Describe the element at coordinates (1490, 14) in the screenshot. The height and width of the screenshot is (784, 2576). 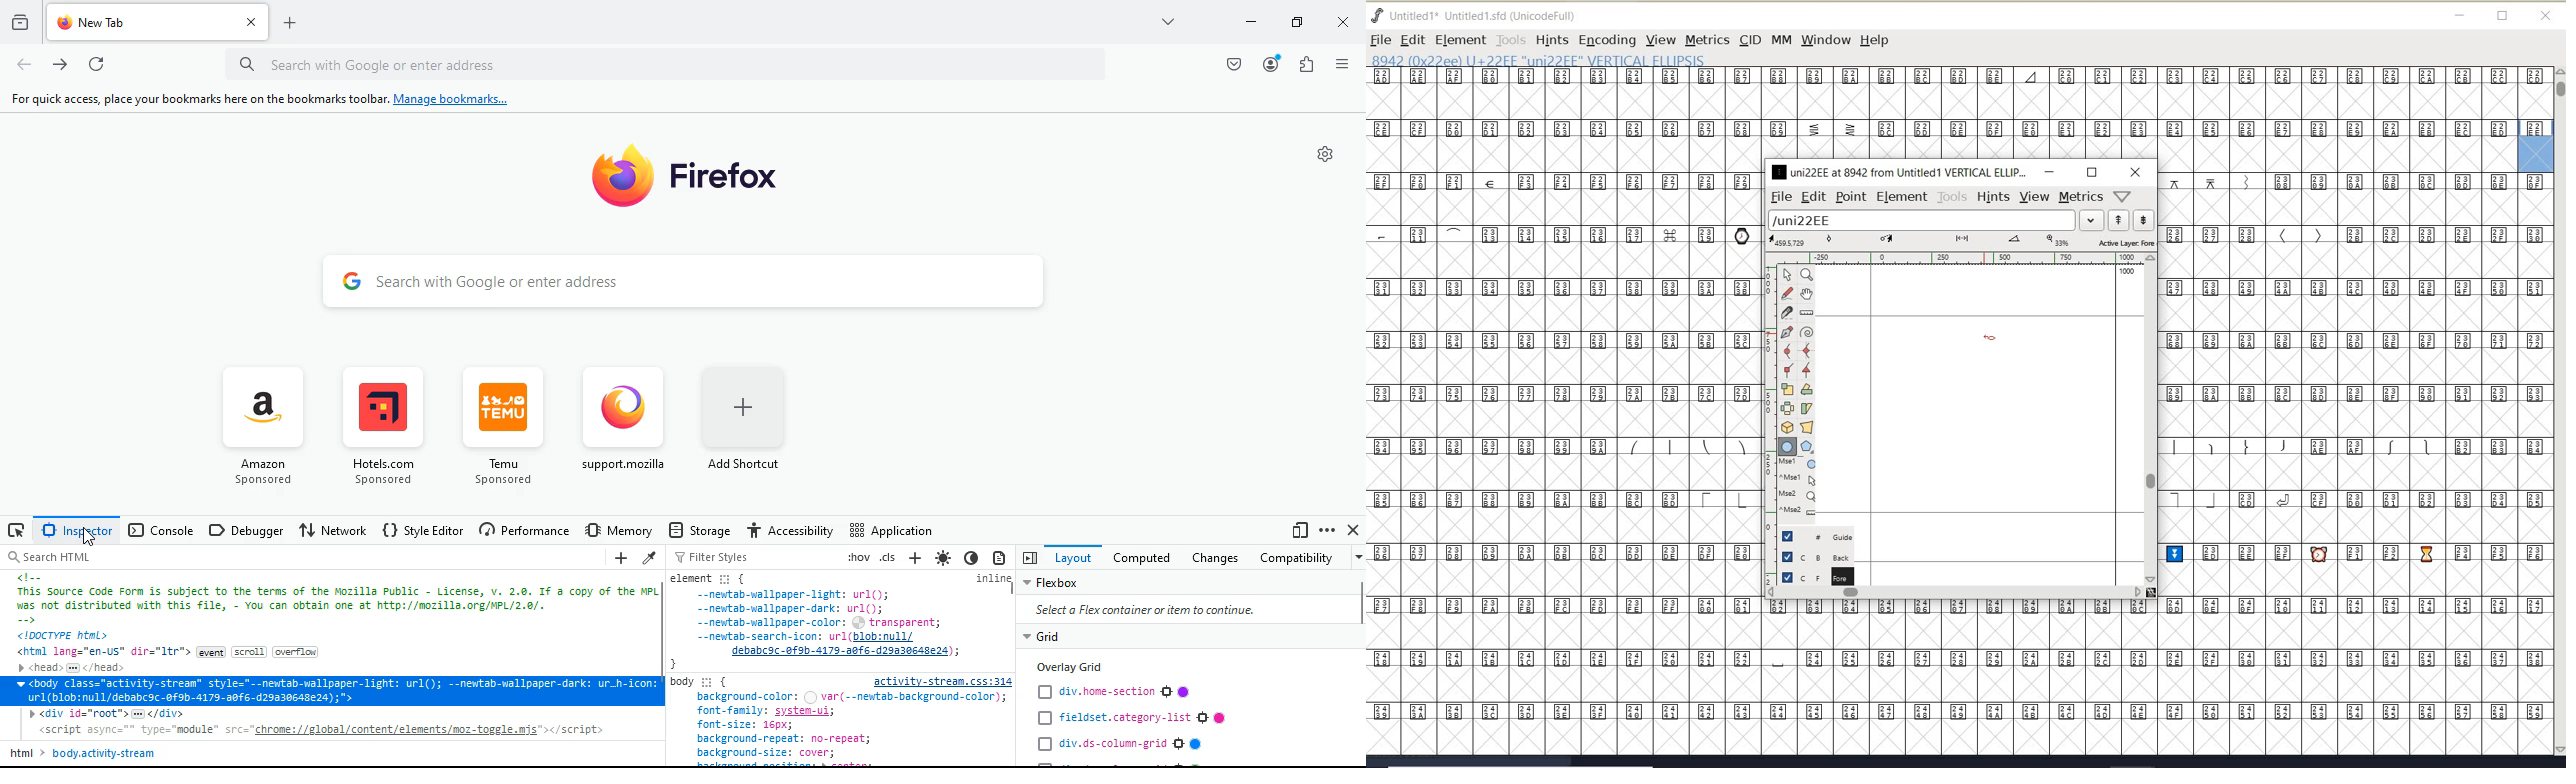
I see `untitled1* Untitled 1.sfd (UnicodeFull)` at that location.